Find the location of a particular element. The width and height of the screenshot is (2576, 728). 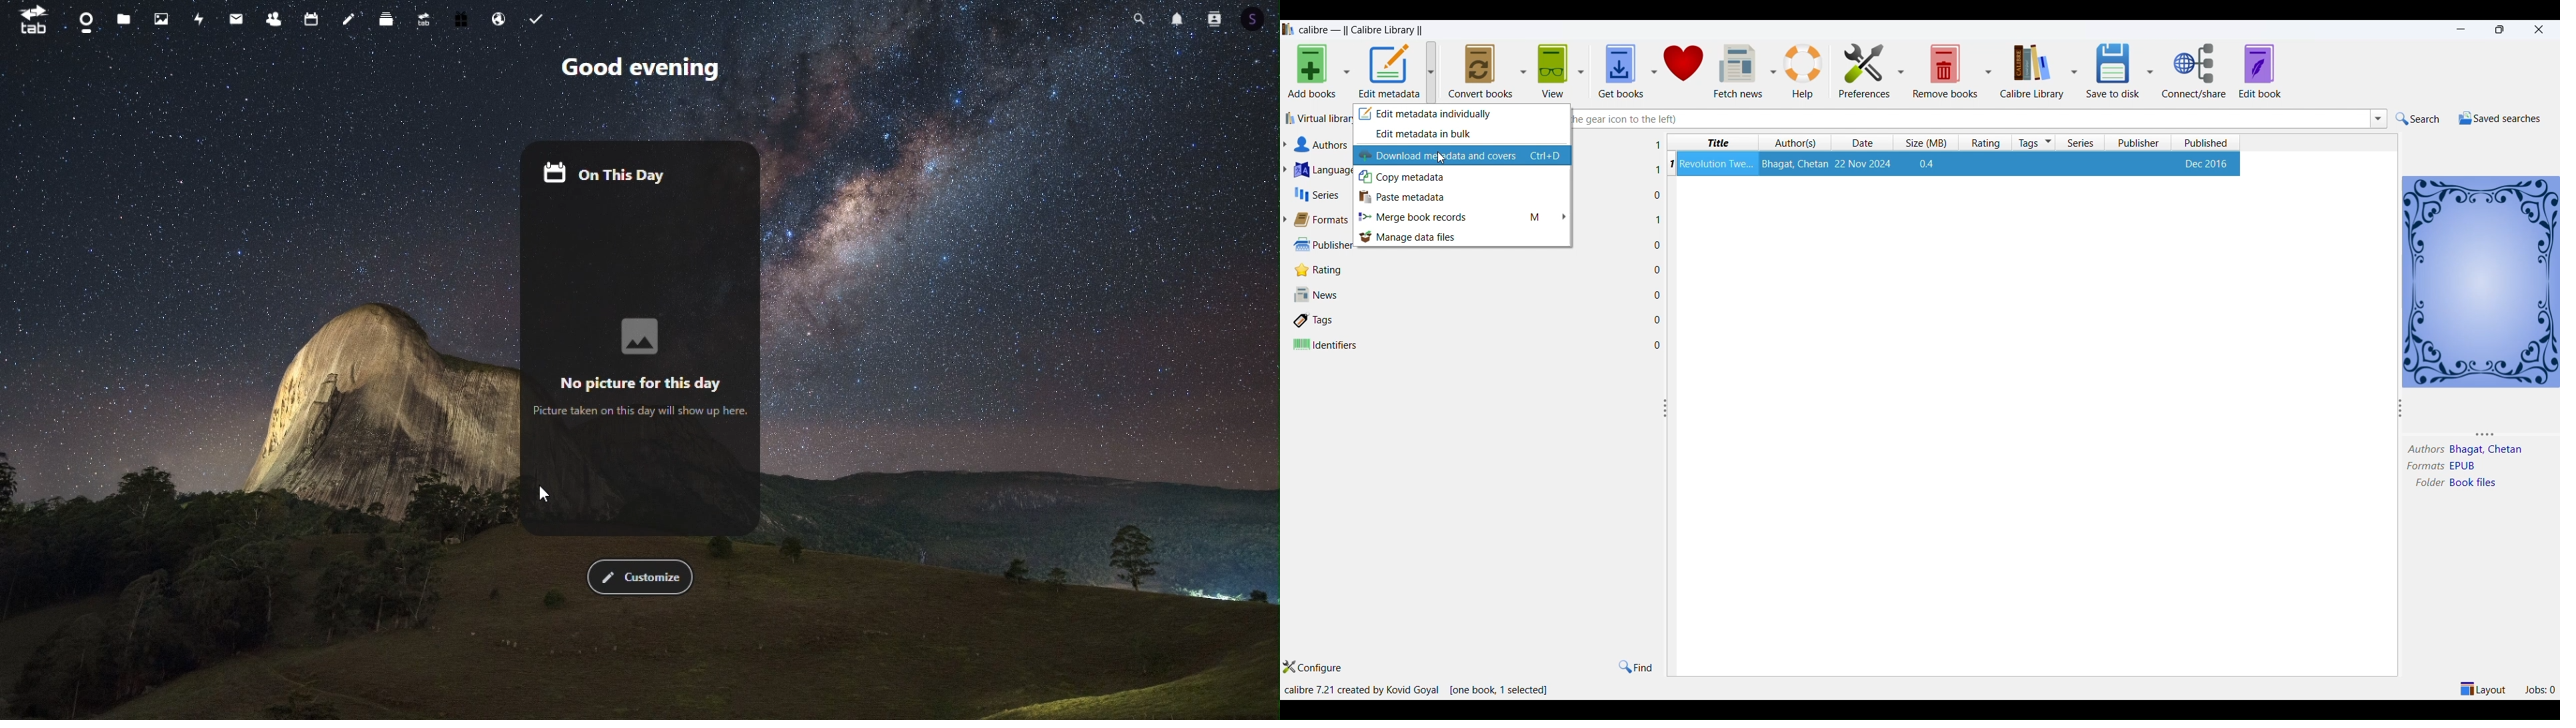

fetch news is located at coordinates (1739, 67).